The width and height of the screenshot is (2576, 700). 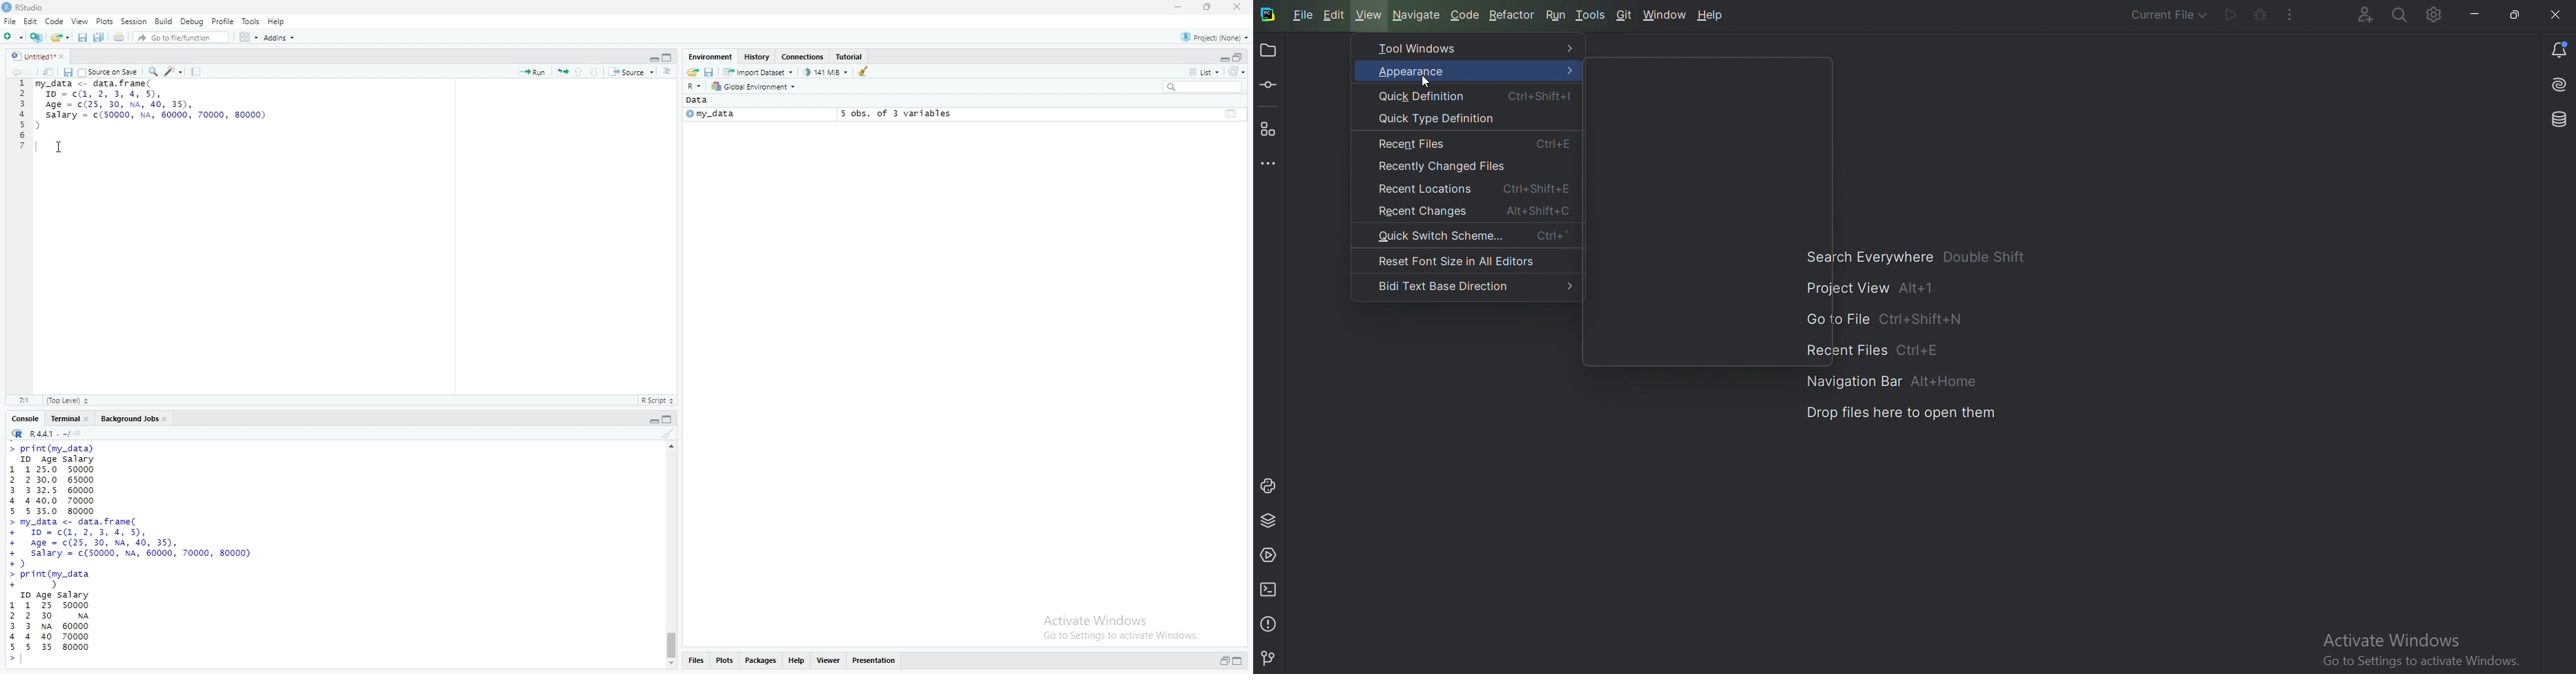 What do you see at coordinates (24, 399) in the screenshot?
I see `7:1` at bounding box center [24, 399].